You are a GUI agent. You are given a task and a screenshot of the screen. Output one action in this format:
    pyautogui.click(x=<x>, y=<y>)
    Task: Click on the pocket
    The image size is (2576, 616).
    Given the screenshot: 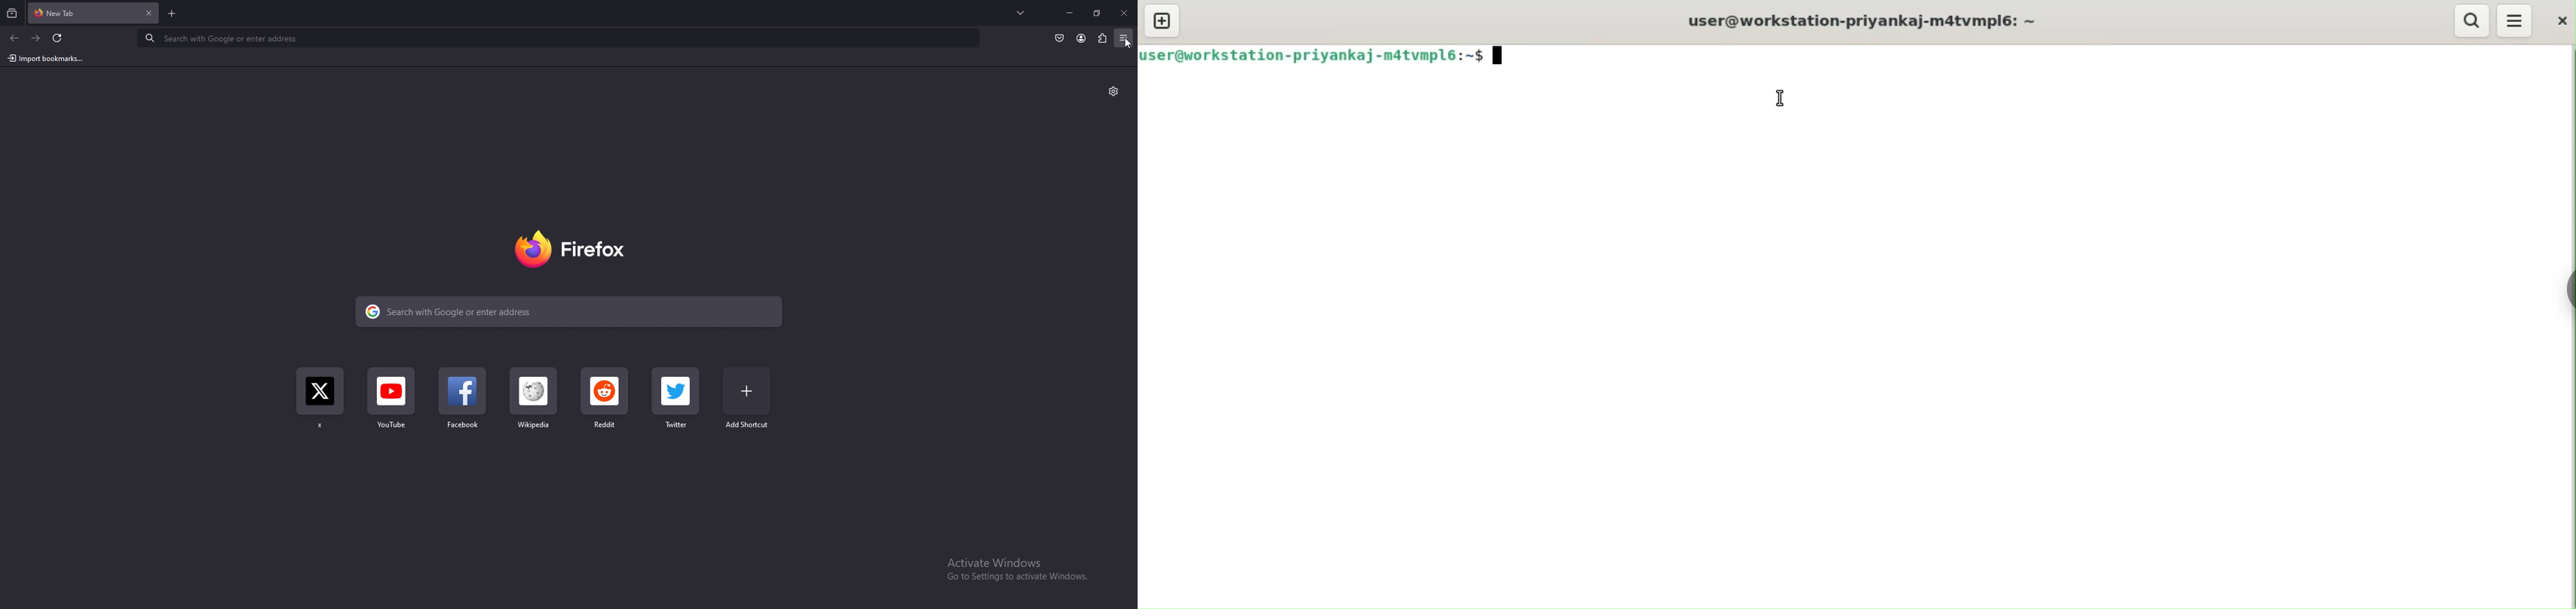 What is the action you would take?
    pyautogui.click(x=1059, y=38)
    